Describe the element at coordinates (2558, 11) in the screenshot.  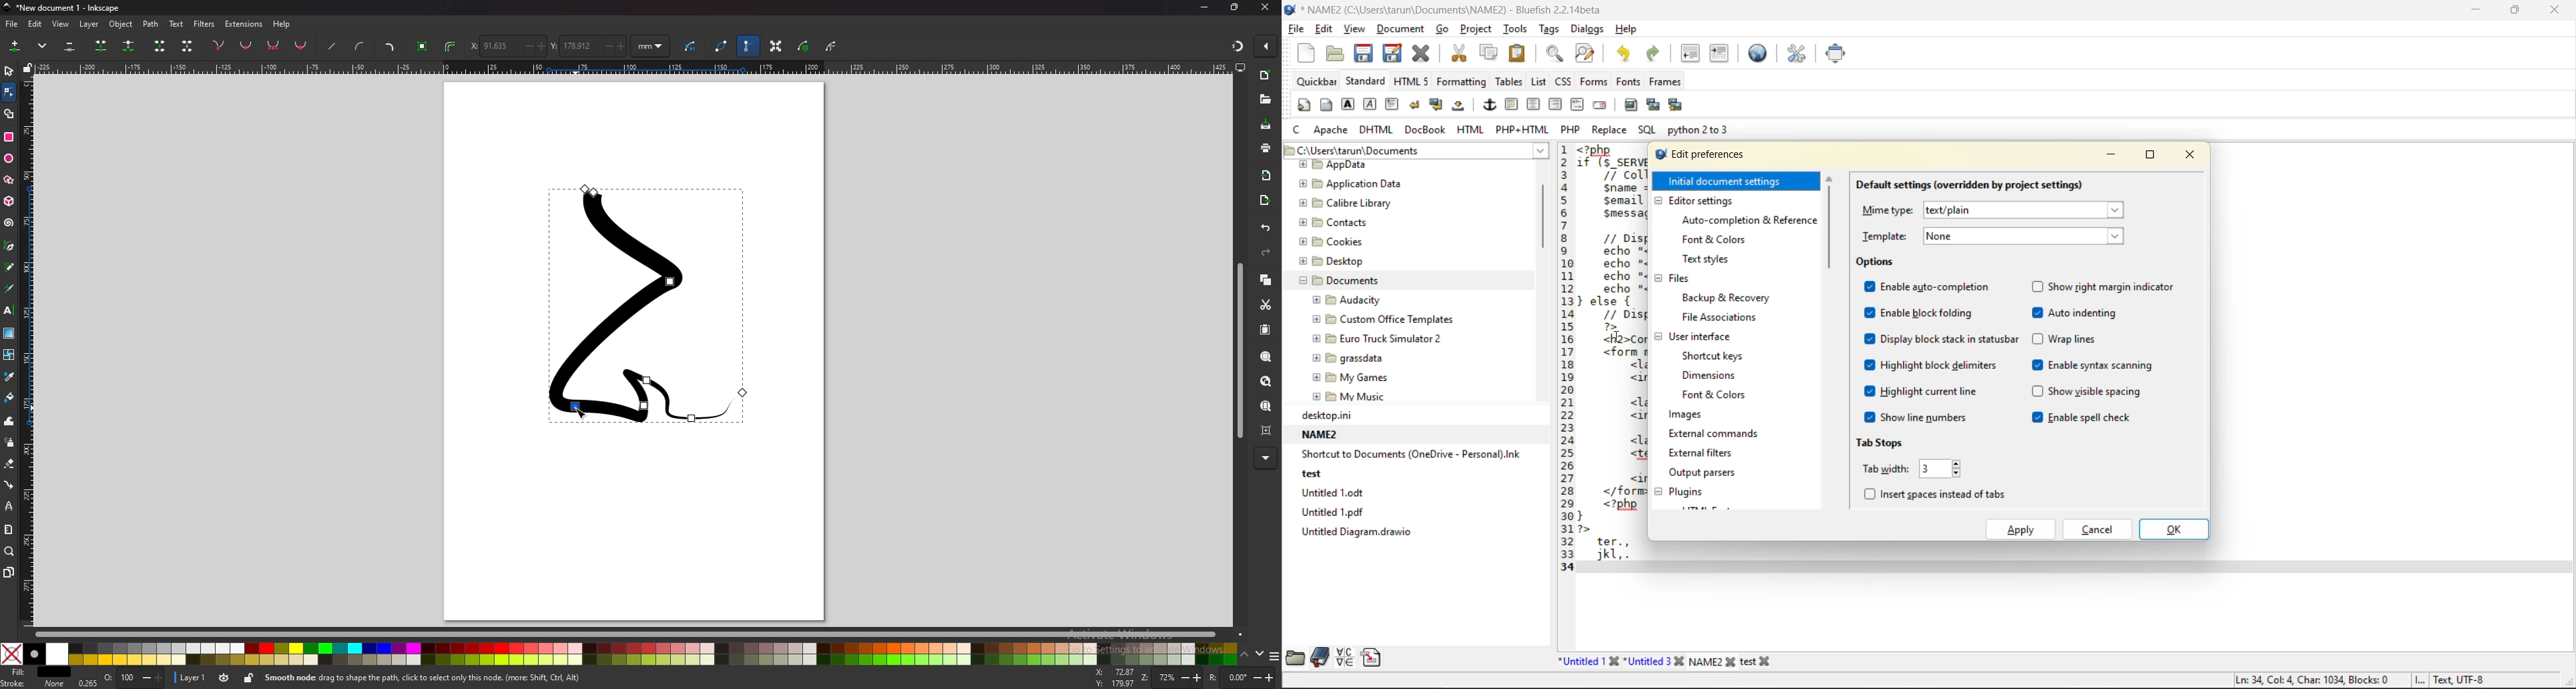
I see `close` at that location.